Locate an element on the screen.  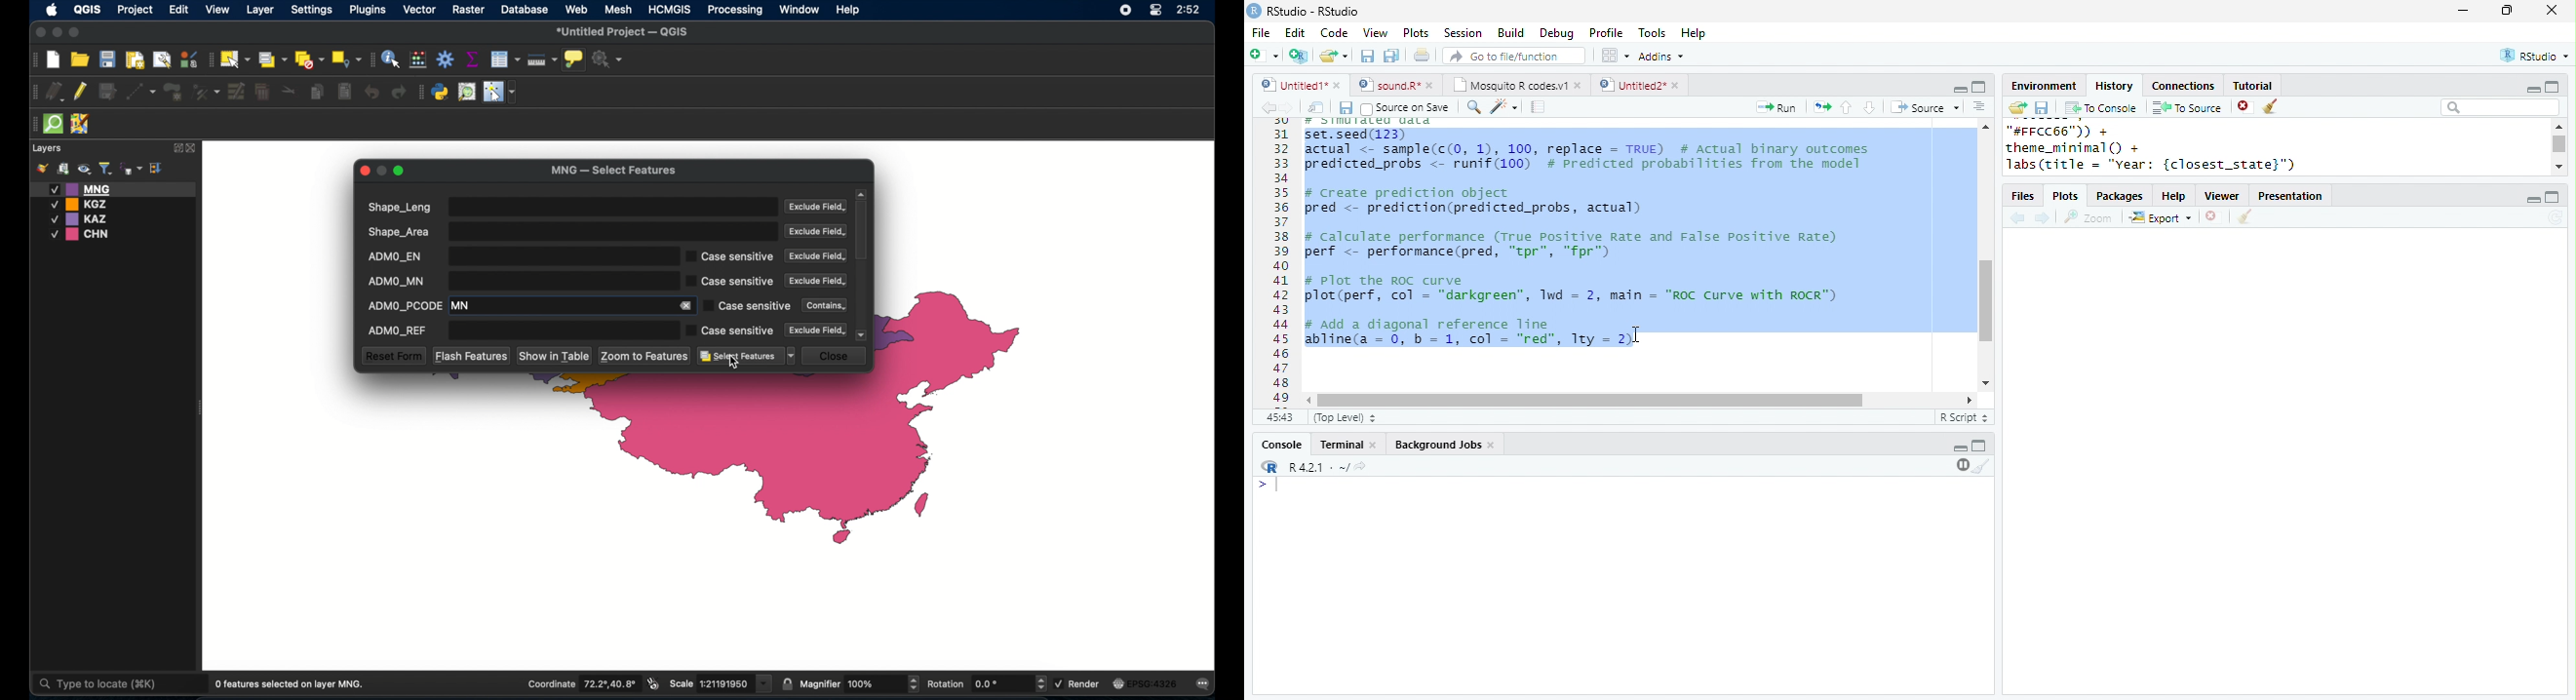
help is located at coordinates (2174, 197).